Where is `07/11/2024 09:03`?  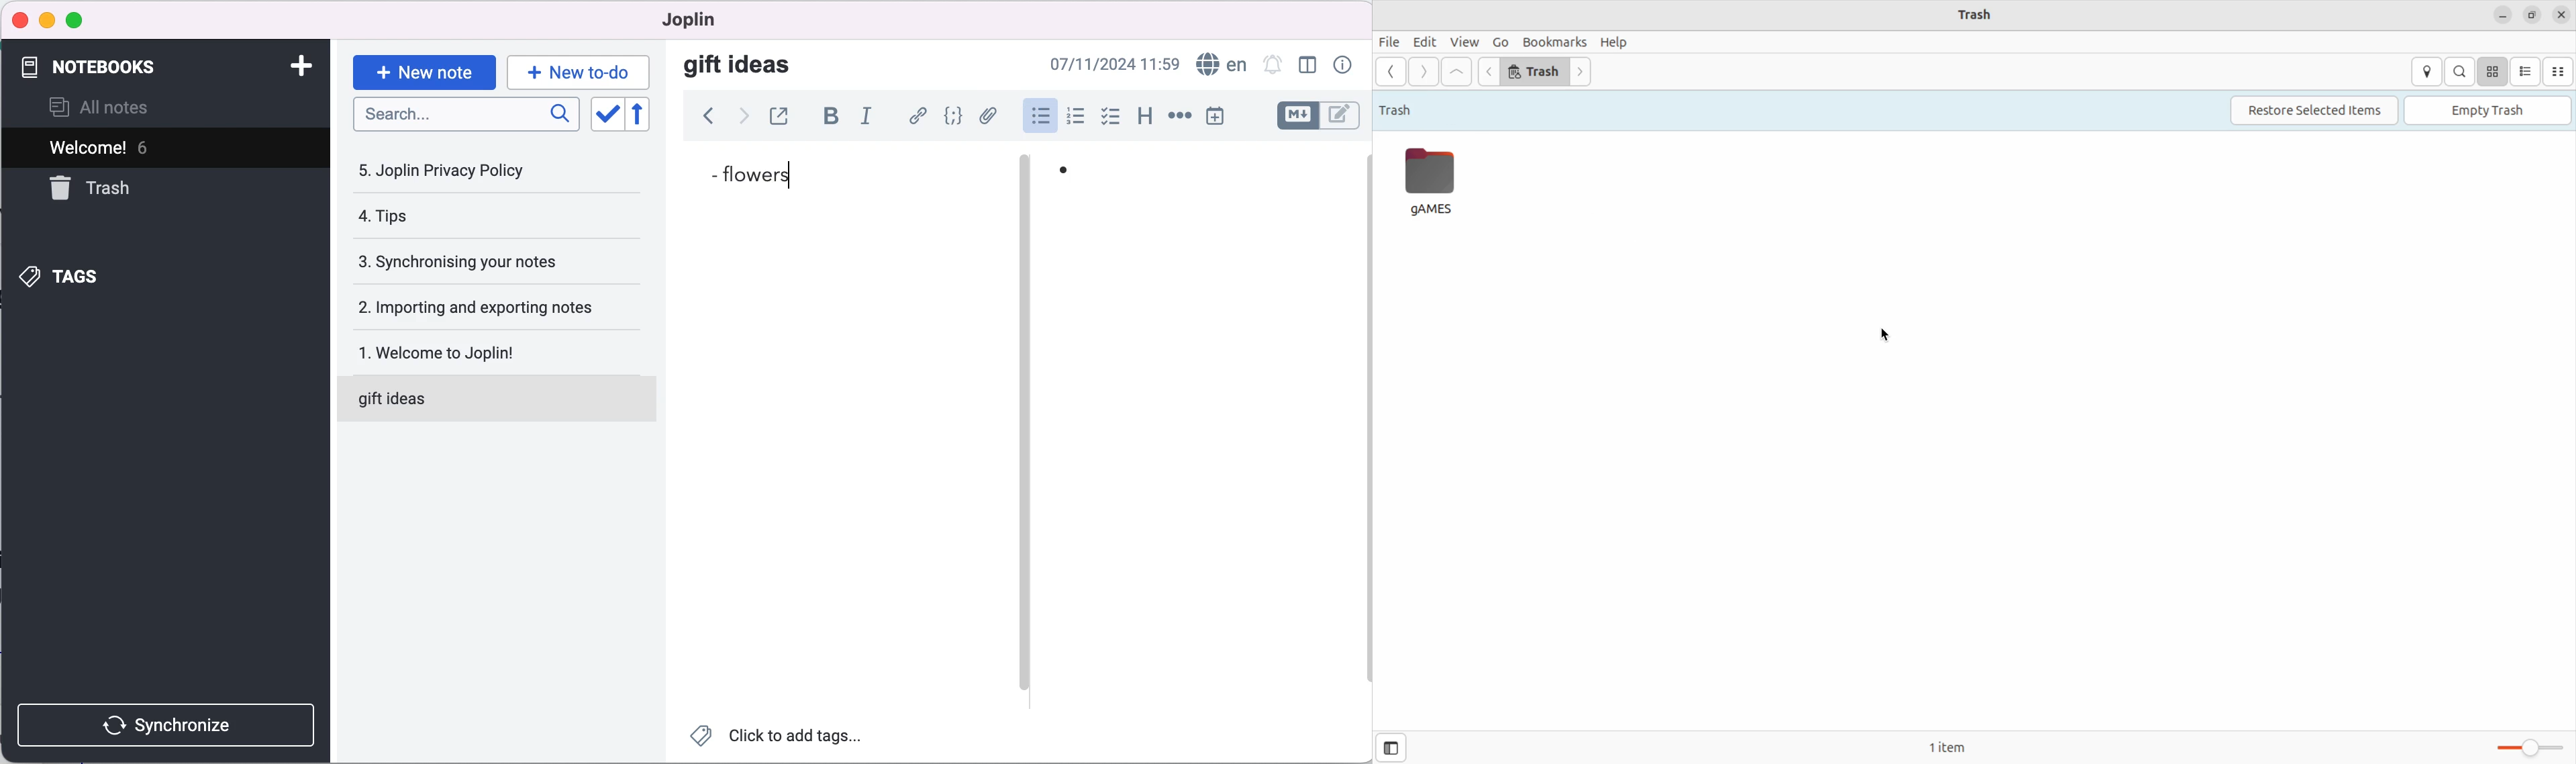 07/11/2024 09:03 is located at coordinates (1101, 65).